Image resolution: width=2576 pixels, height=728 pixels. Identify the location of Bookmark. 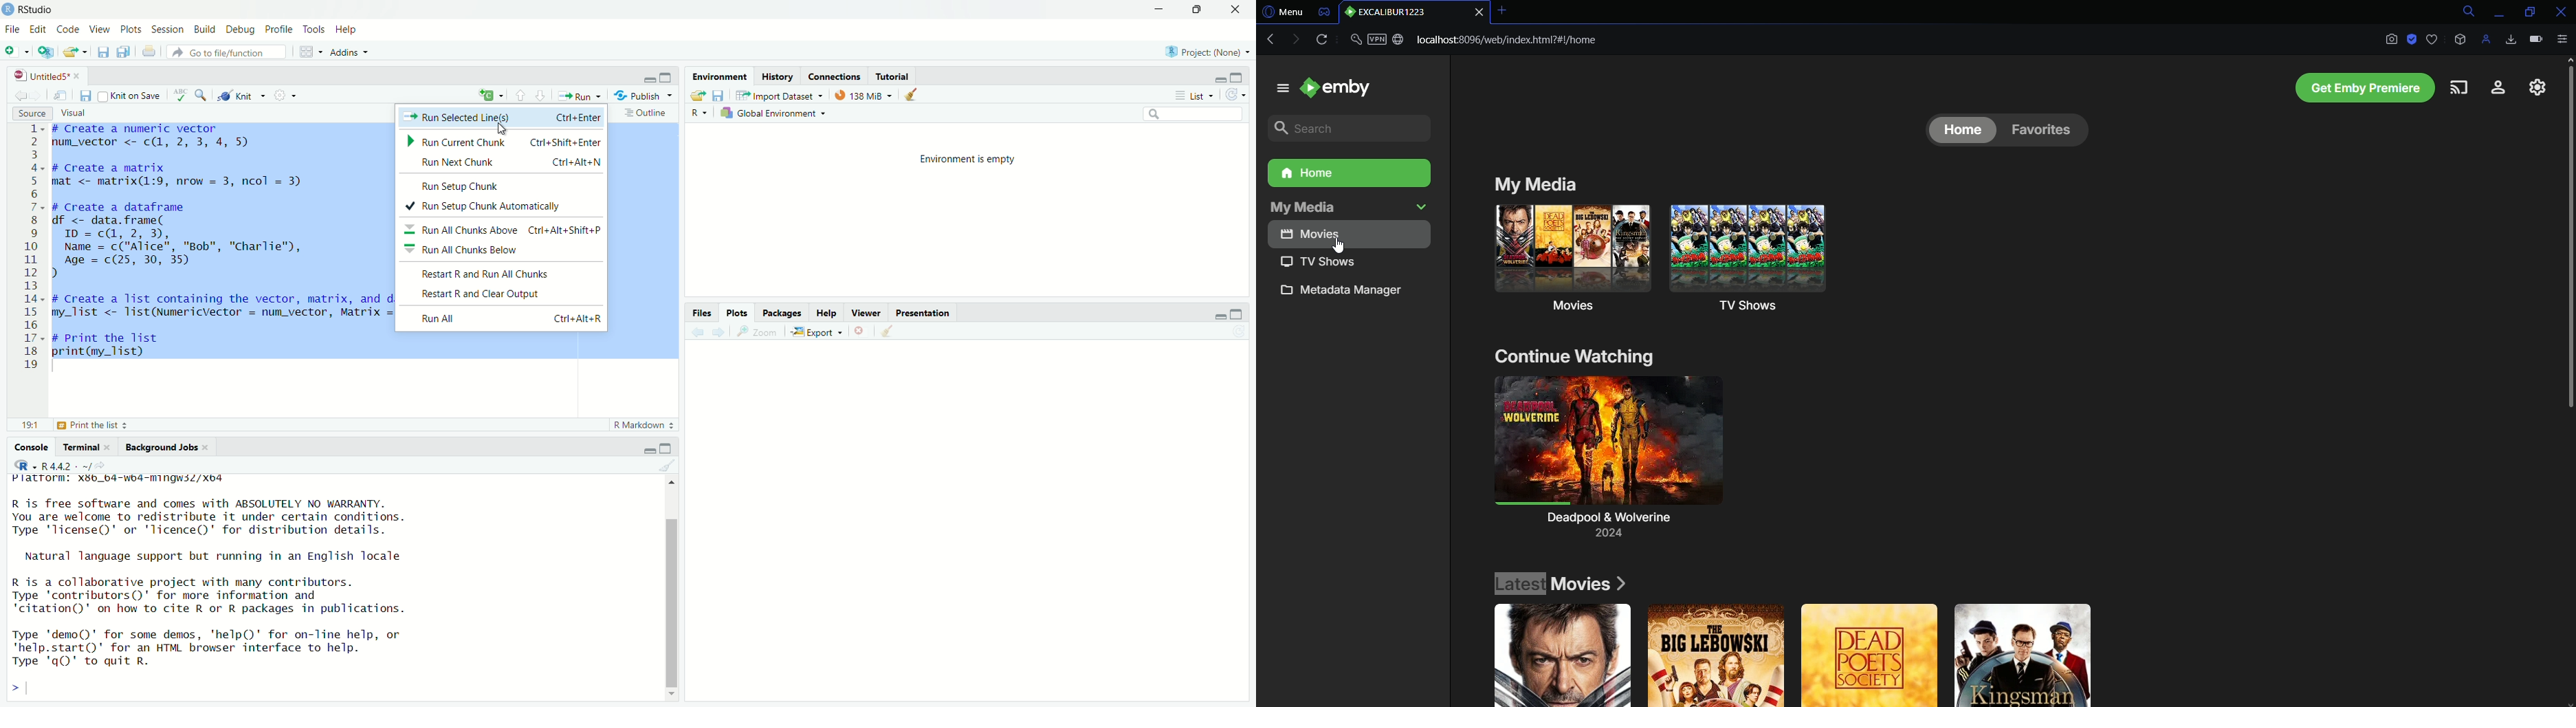
(2432, 39).